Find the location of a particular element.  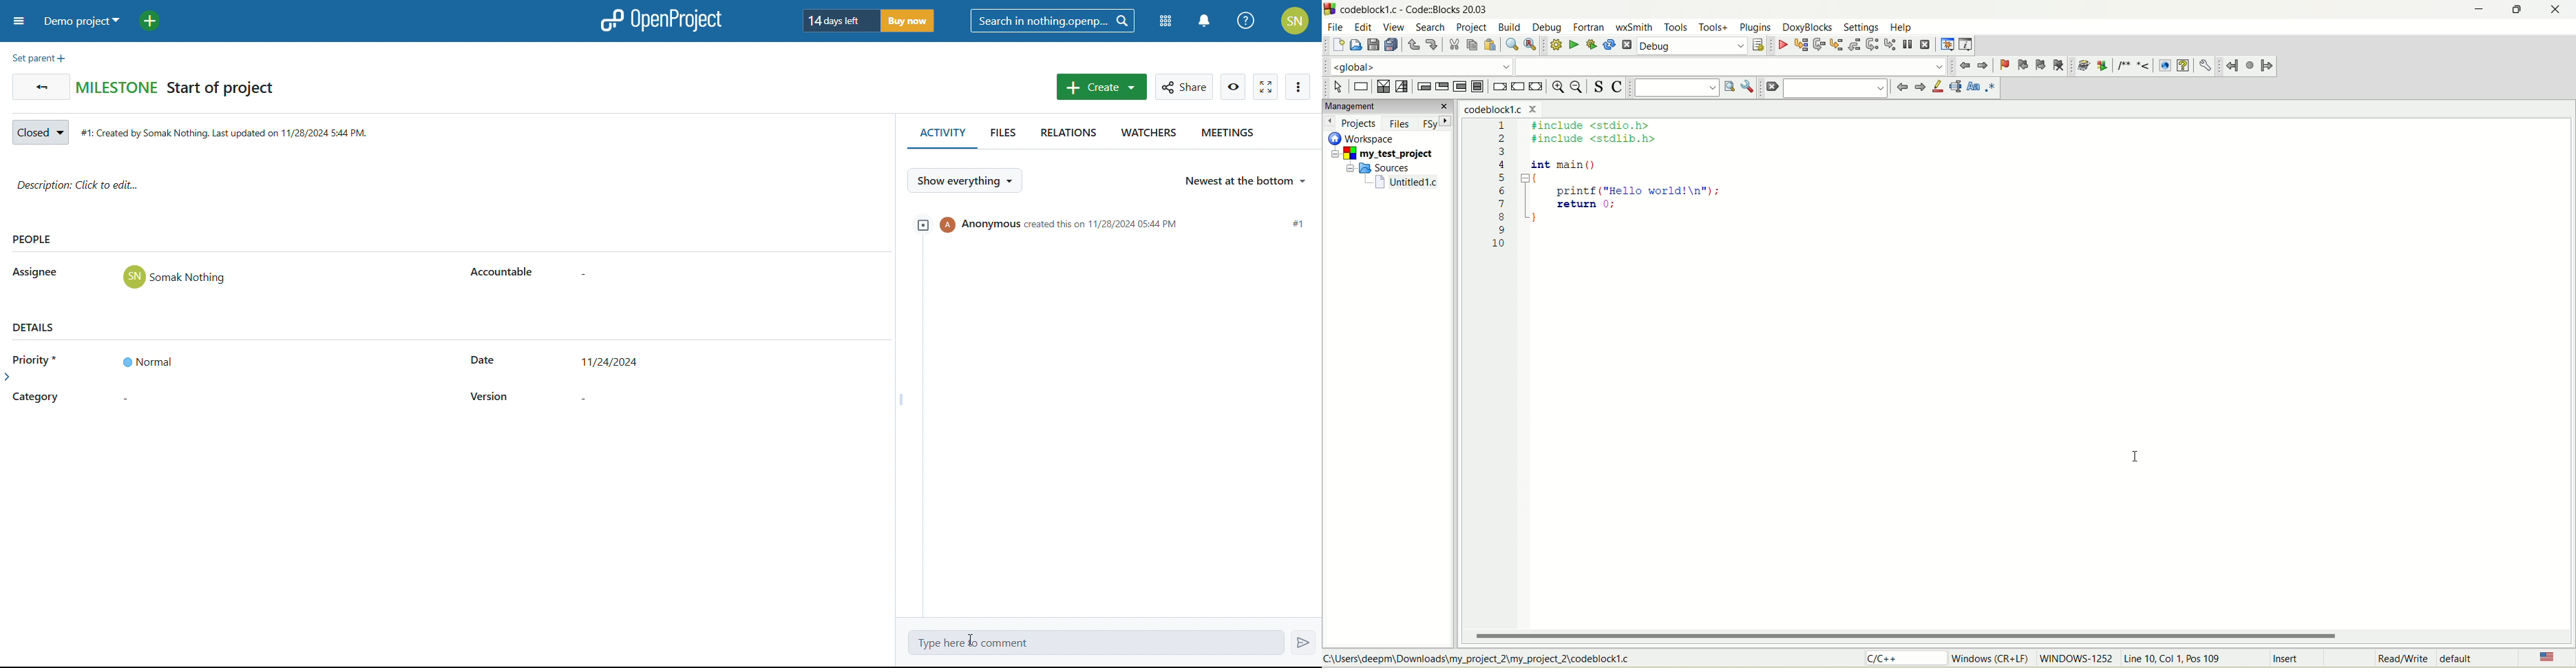

details is located at coordinates (34, 326).